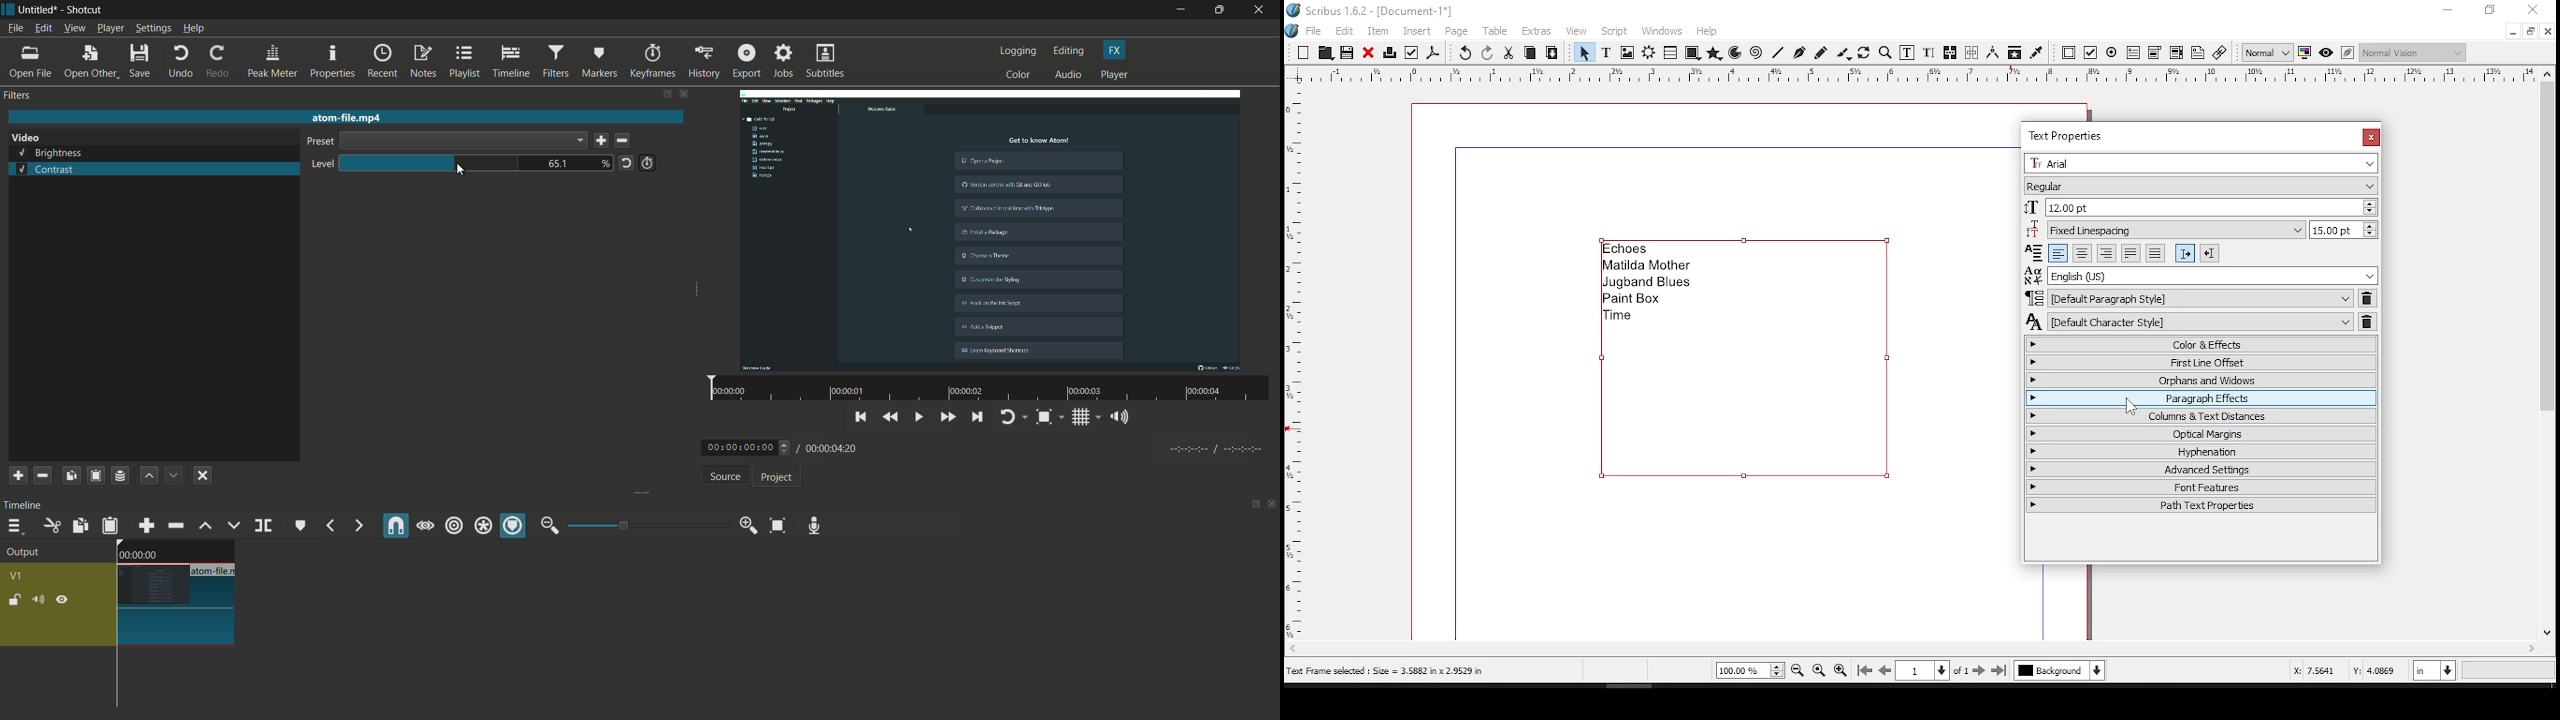 This screenshot has height=728, width=2576. What do you see at coordinates (397, 526) in the screenshot?
I see `snap` at bounding box center [397, 526].